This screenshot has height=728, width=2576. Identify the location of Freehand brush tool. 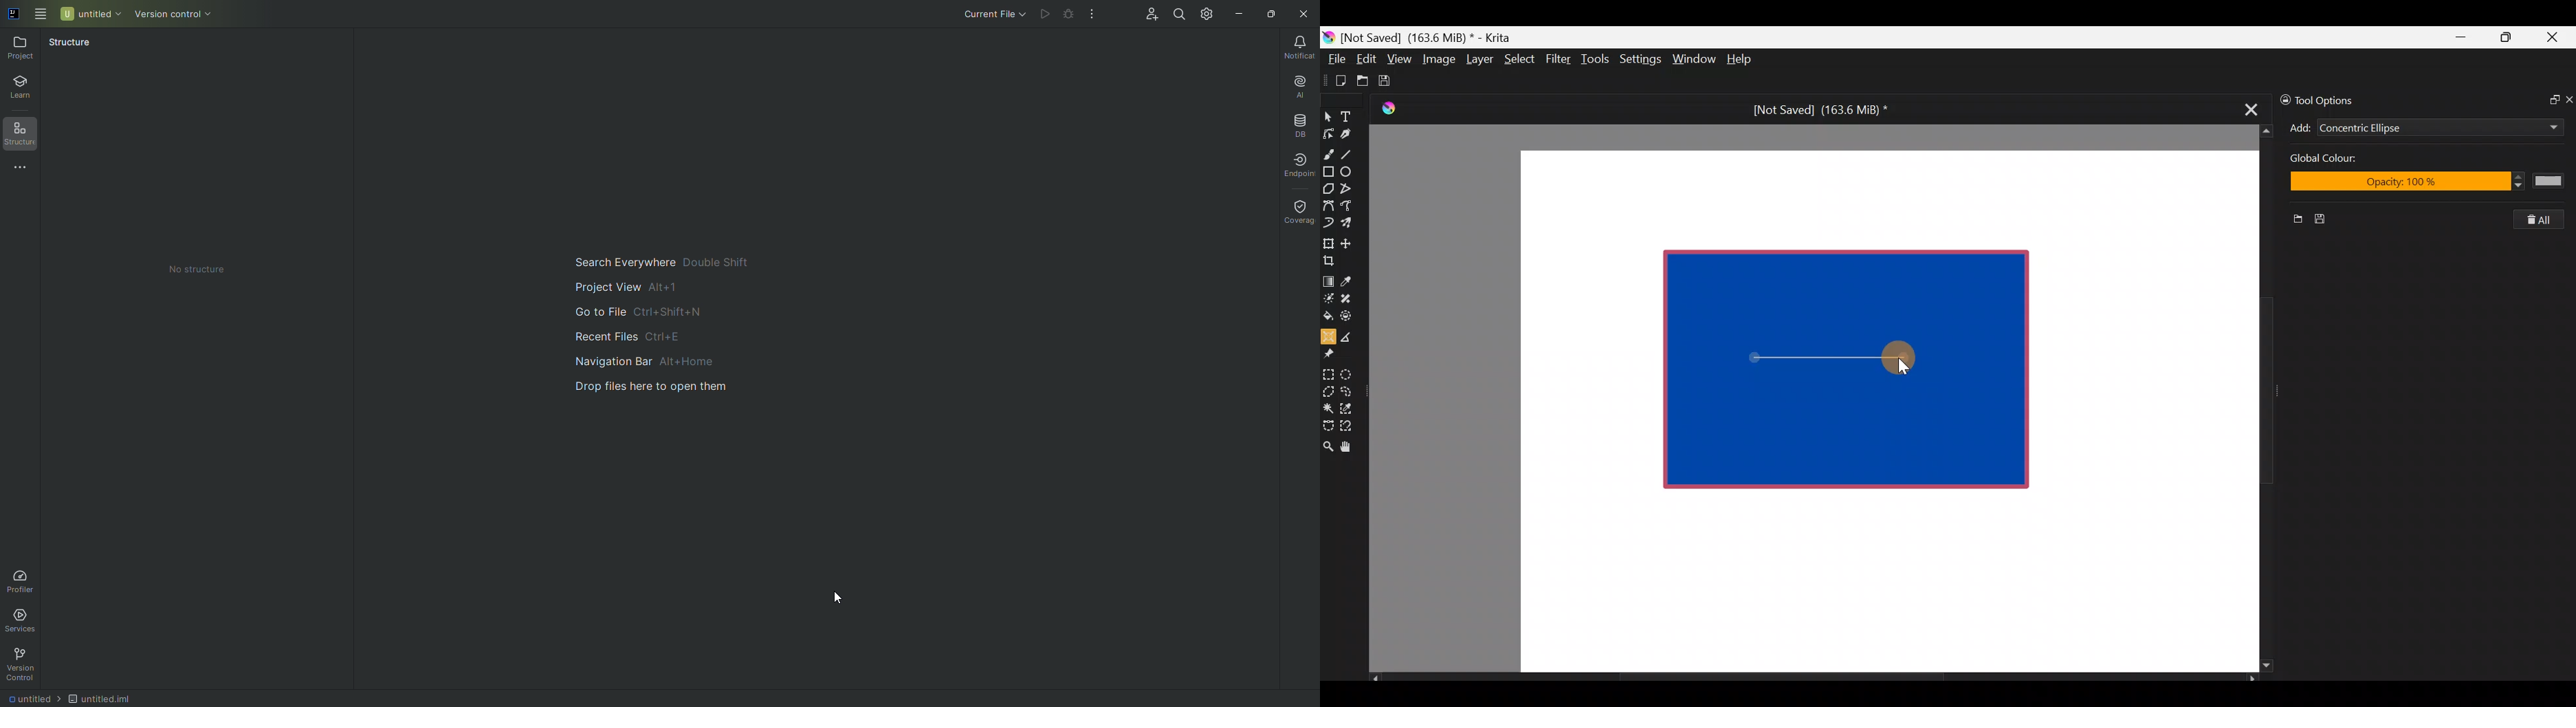
(1328, 149).